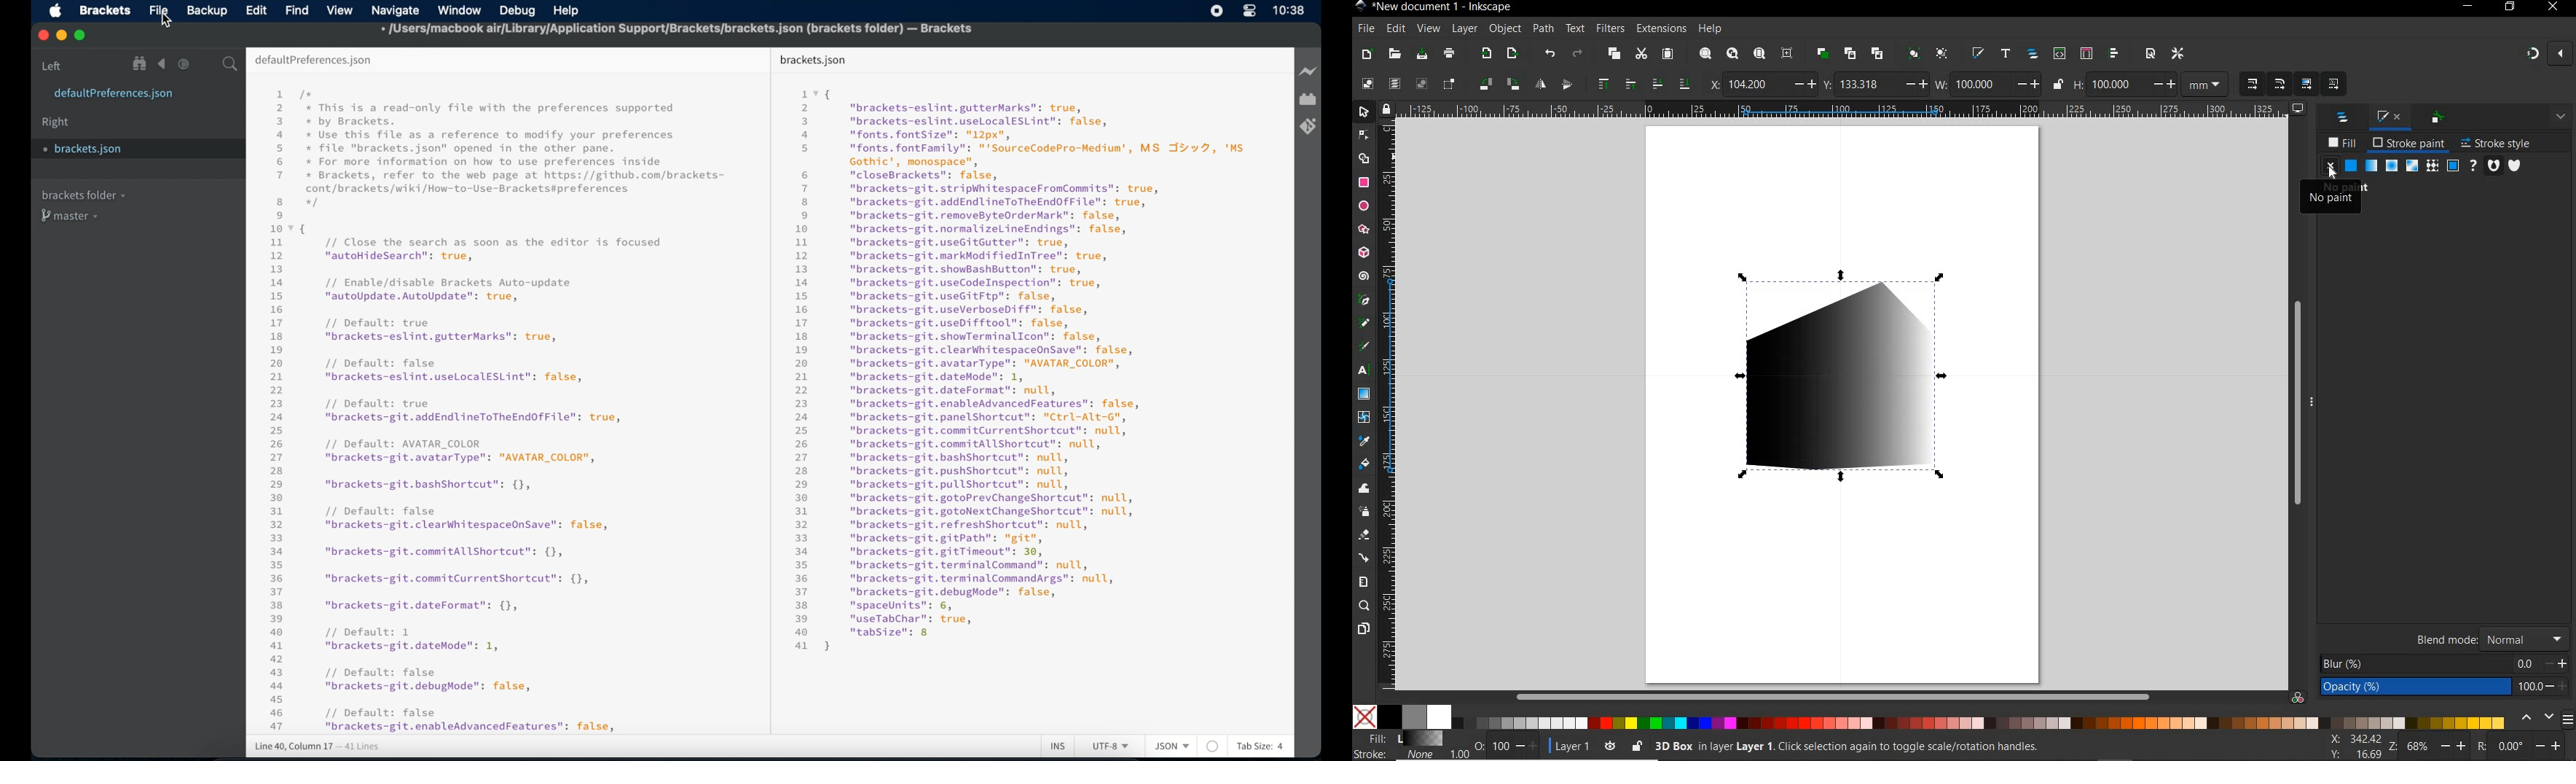 The width and height of the screenshot is (2576, 784). I want to click on SELECTOR TOOL, so click(1364, 113).